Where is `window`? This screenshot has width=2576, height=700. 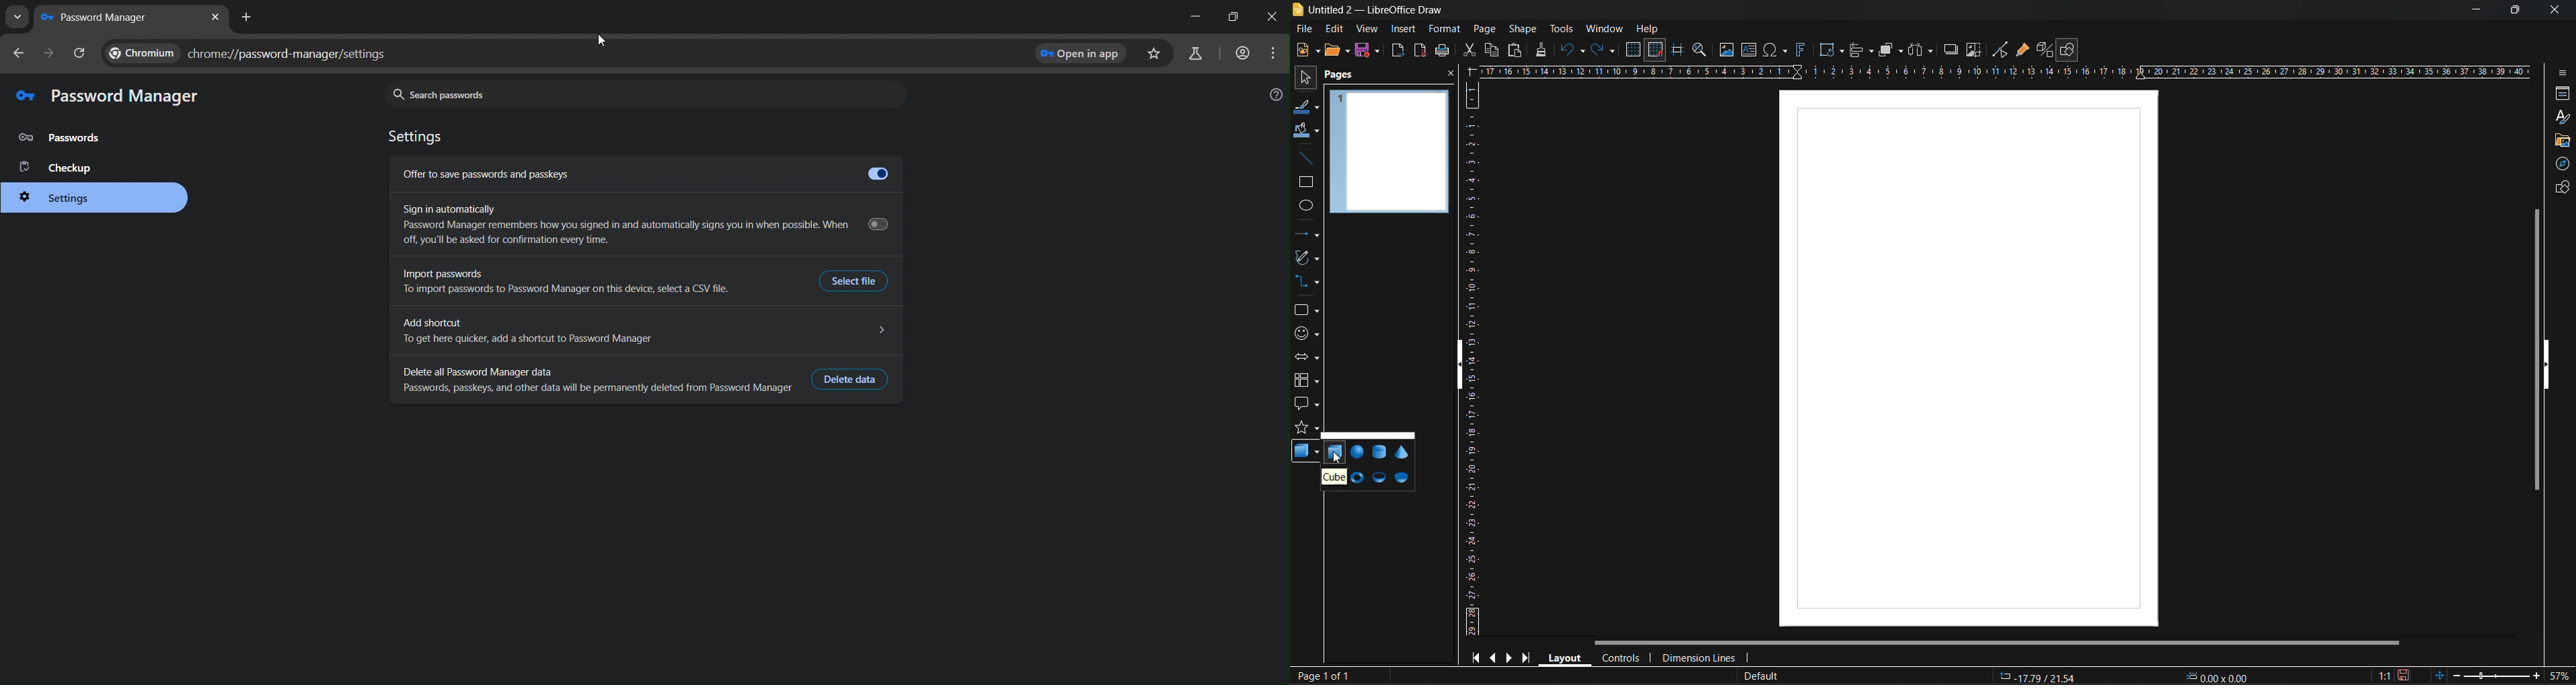
window is located at coordinates (1604, 28).